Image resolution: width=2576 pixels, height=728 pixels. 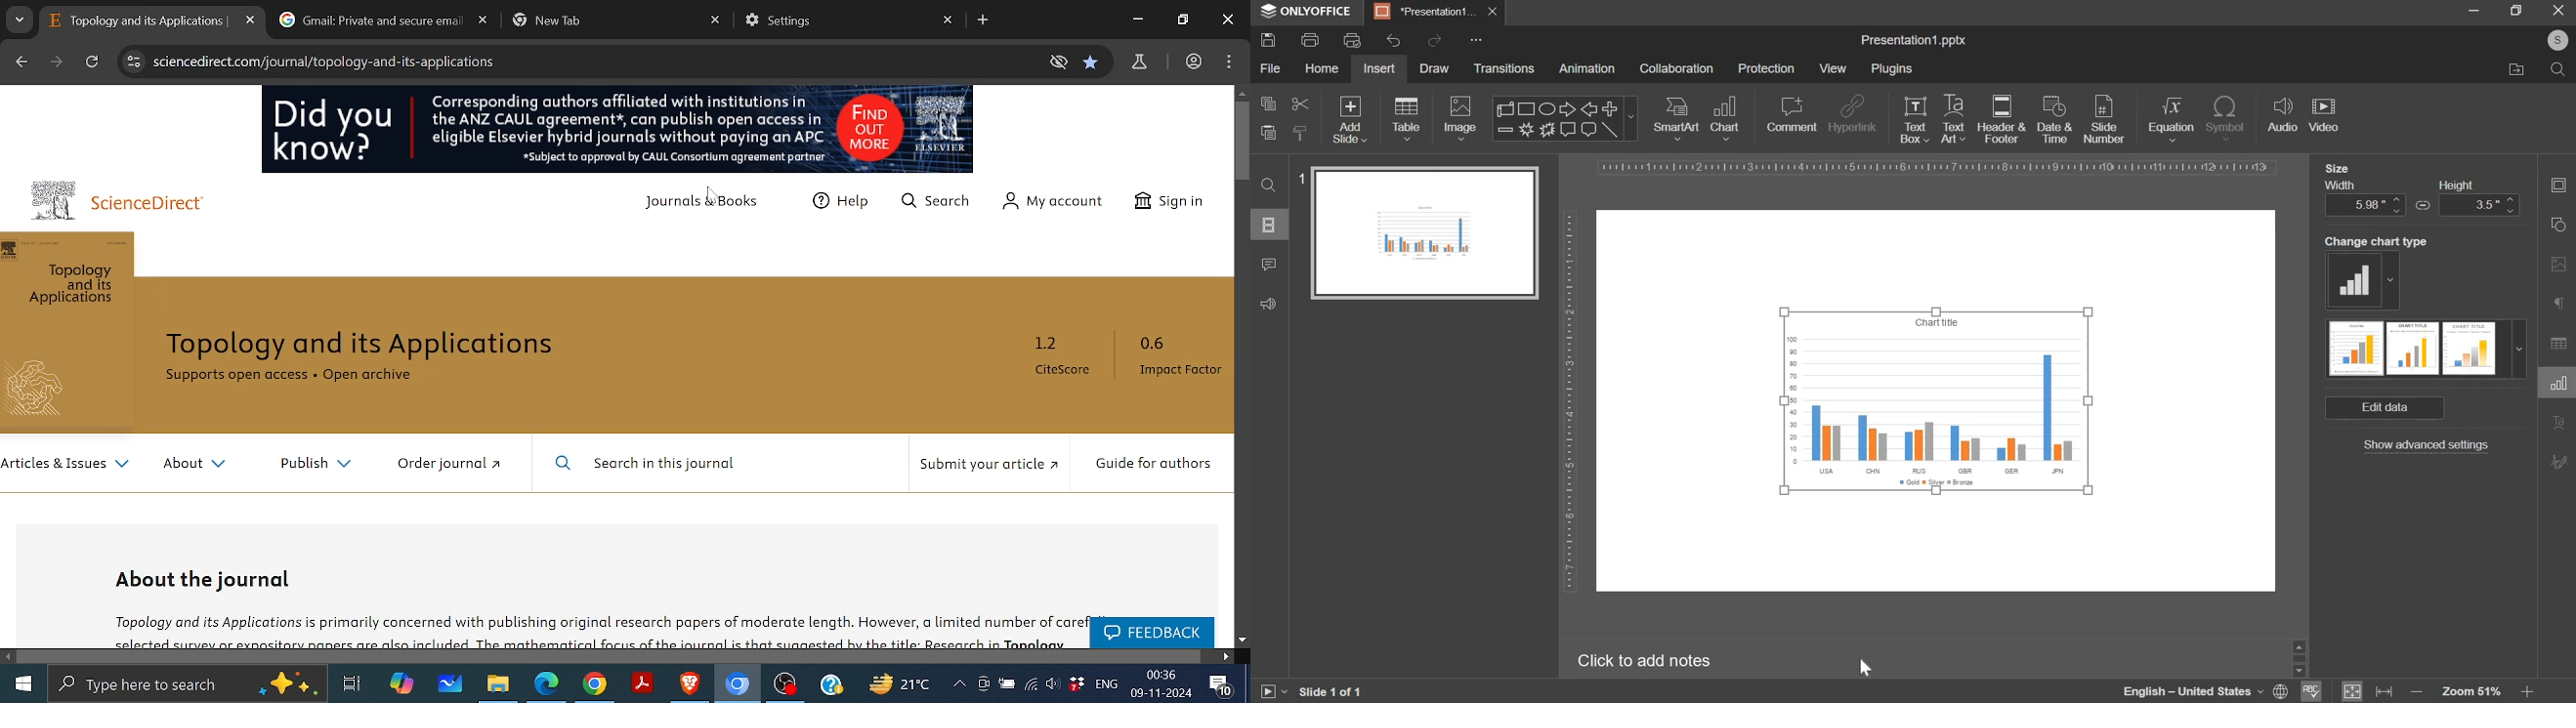 What do you see at coordinates (397, 686) in the screenshot?
I see `copilot` at bounding box center [397, 686].